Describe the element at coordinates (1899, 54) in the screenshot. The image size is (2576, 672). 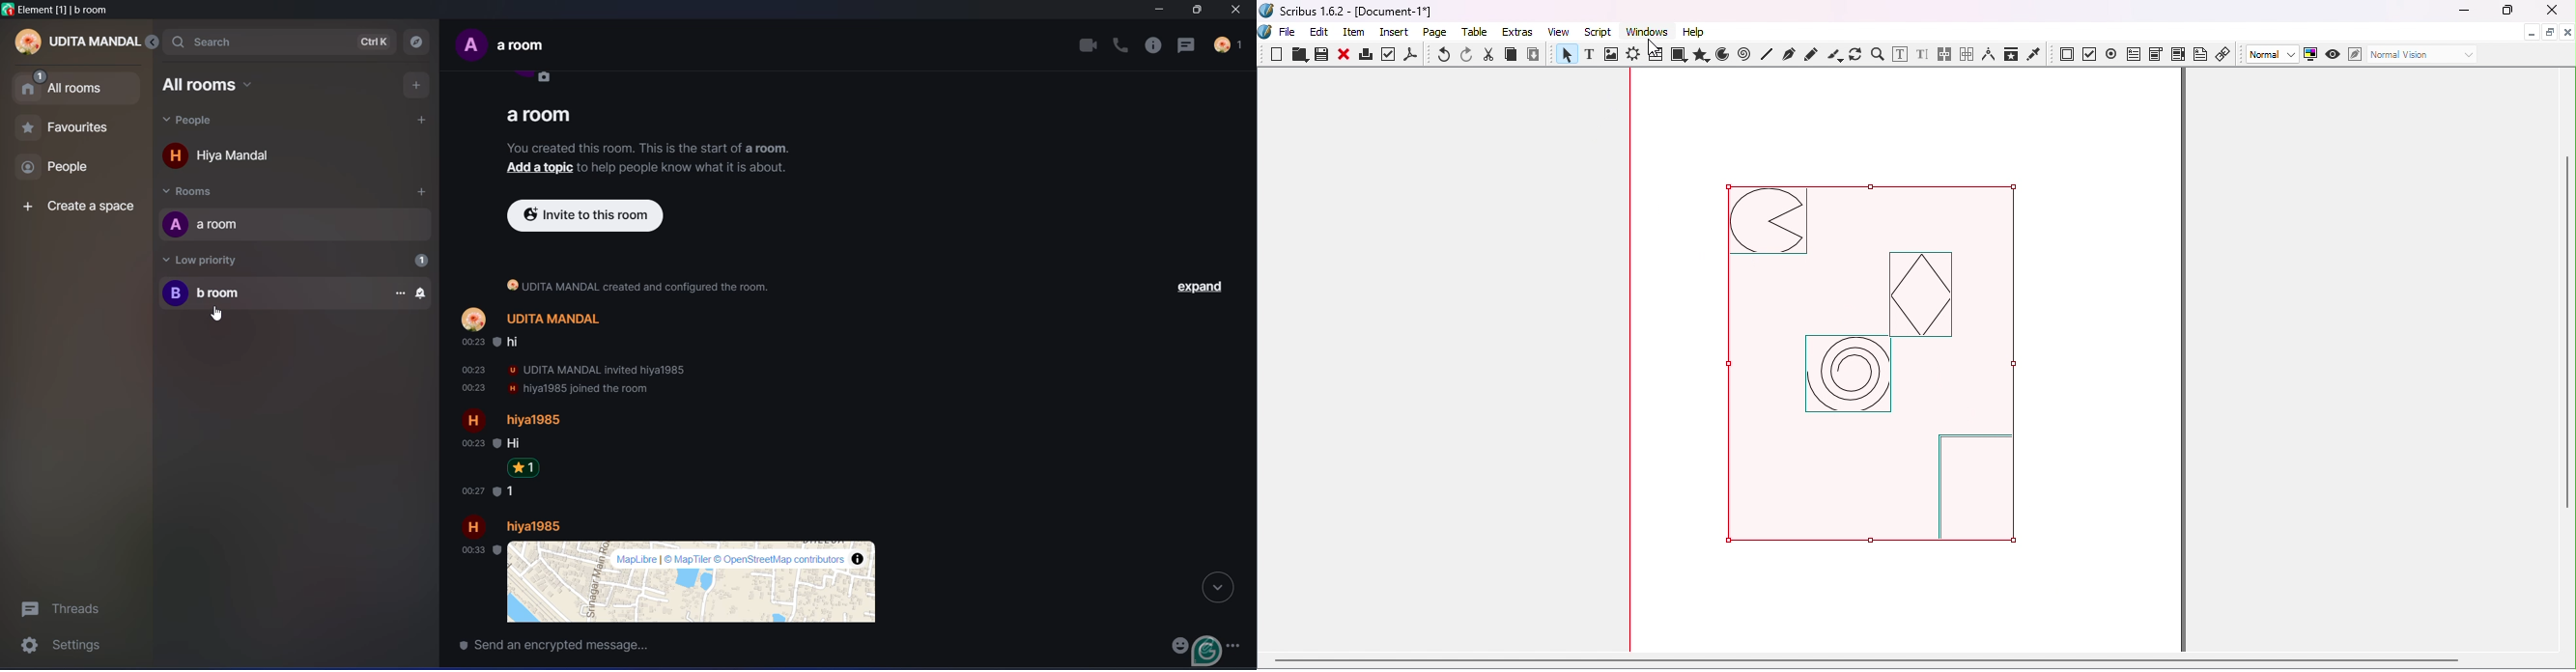
I see `Edit contents of frame` at that location.